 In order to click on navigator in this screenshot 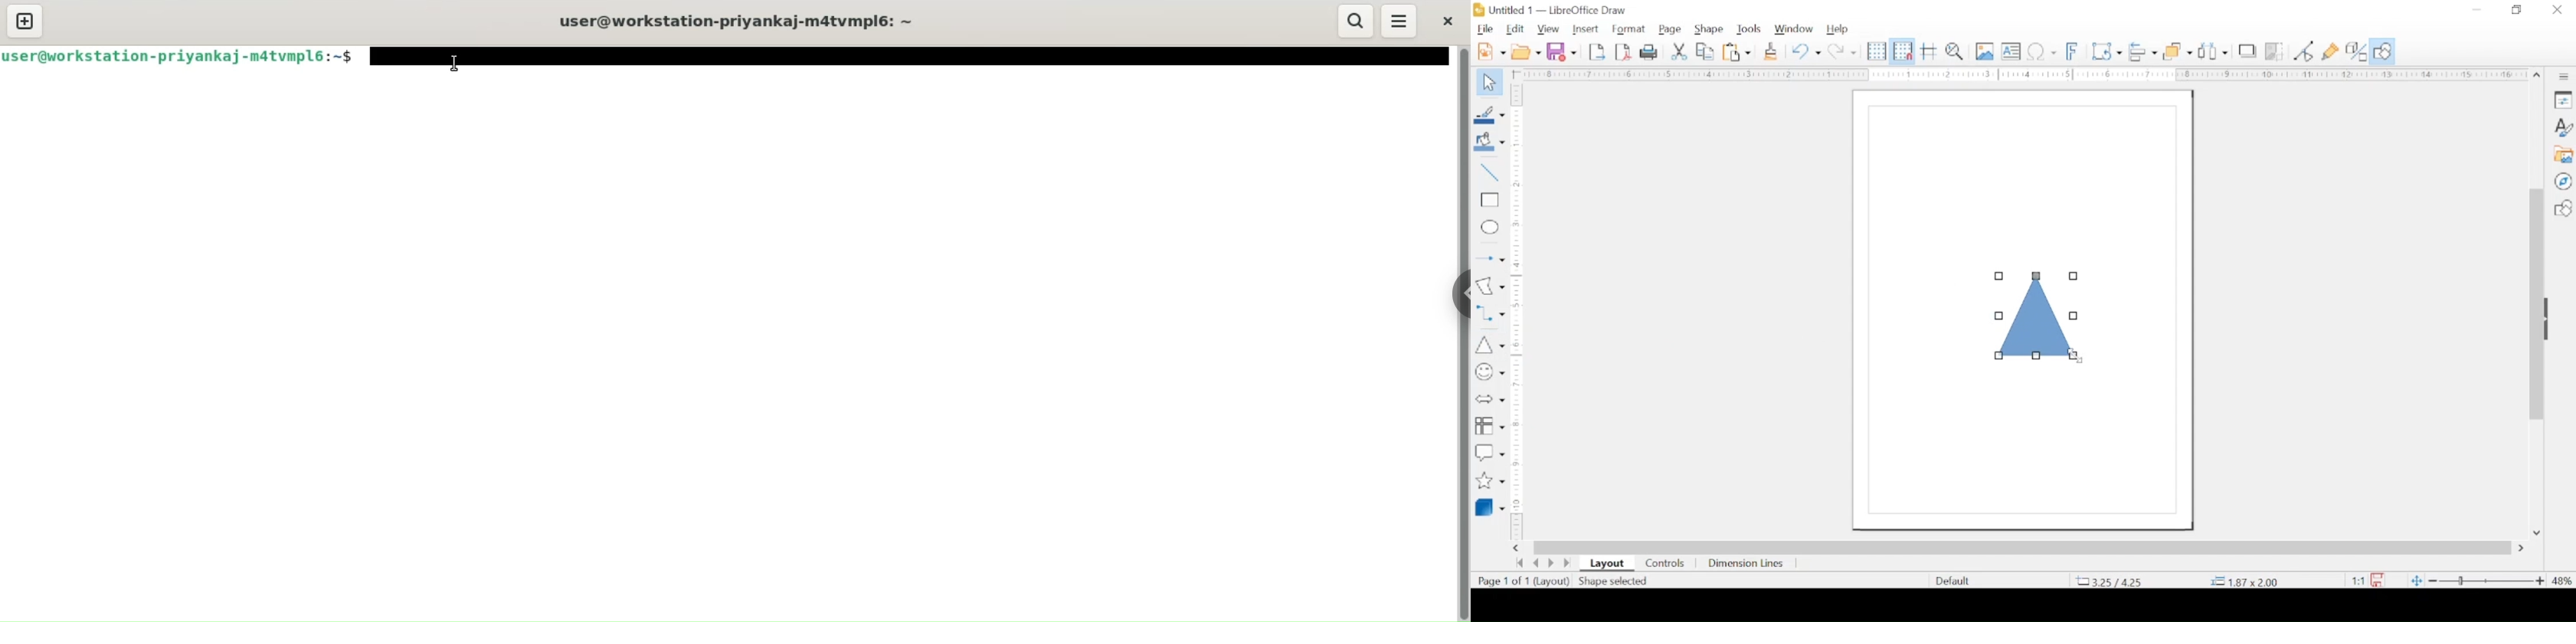, I will do `click(2564, 181)`.